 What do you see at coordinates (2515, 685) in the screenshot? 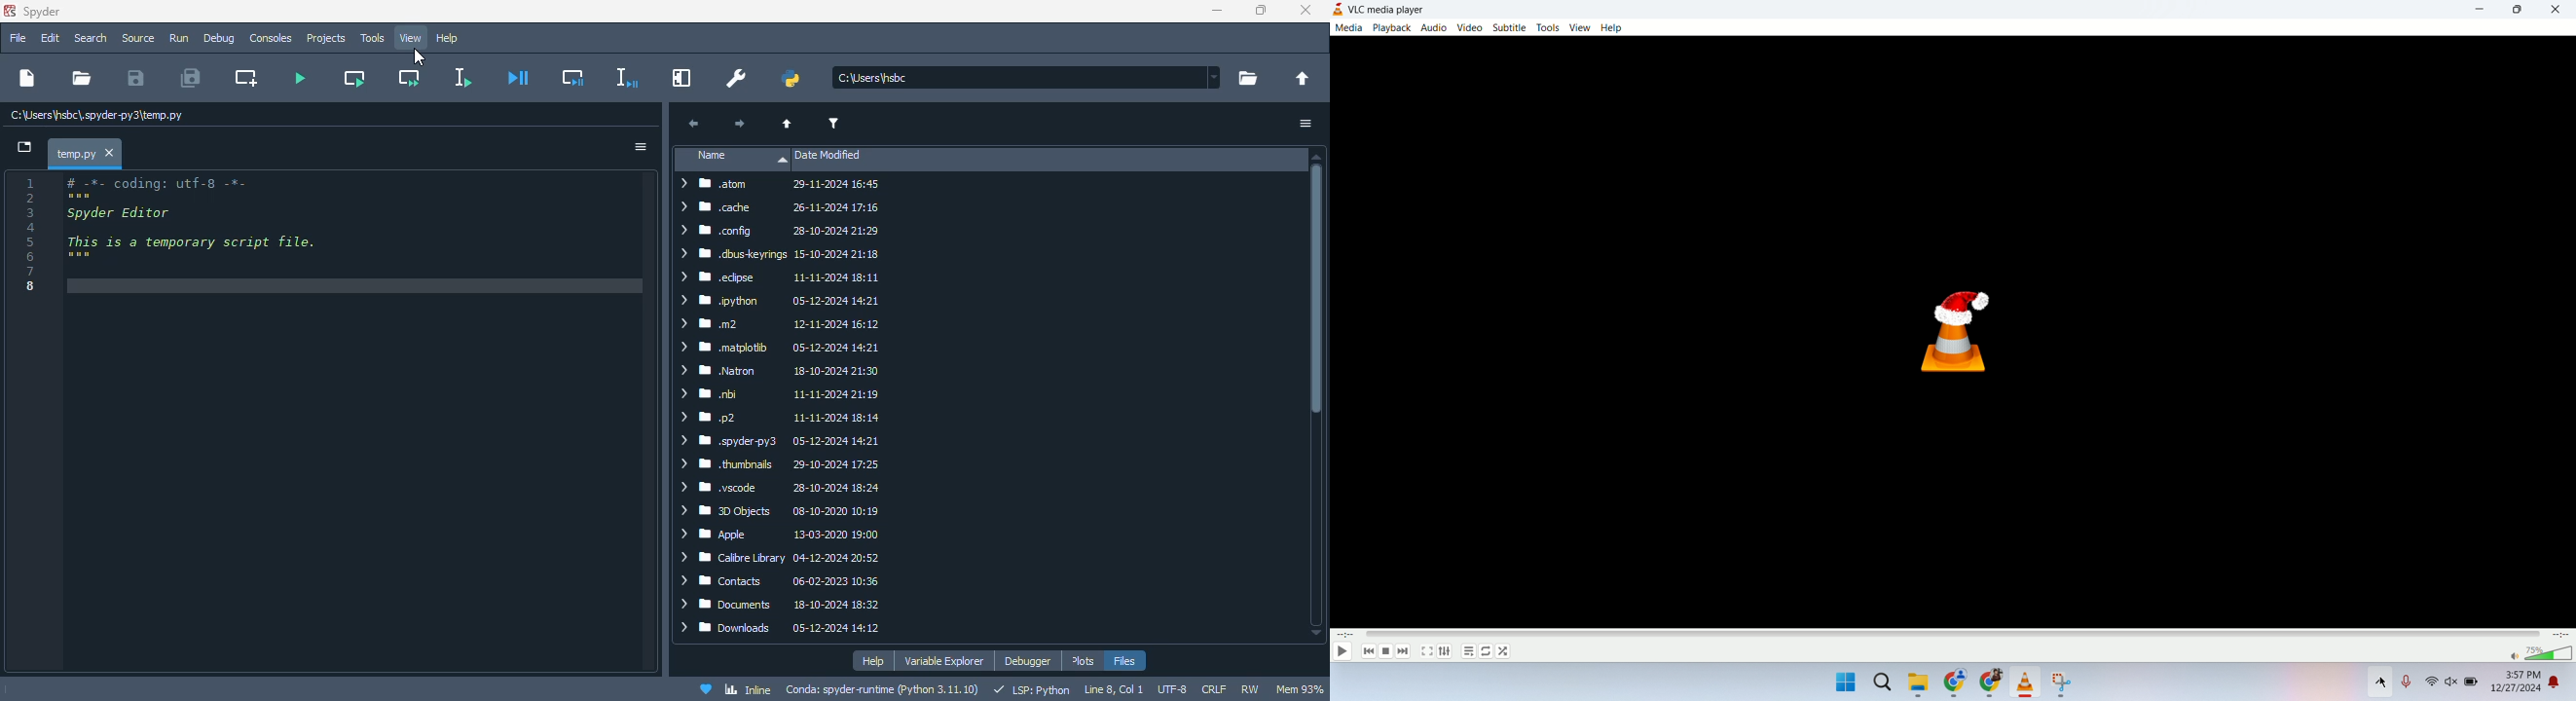
I see `date and time` at bounding box center [2515, 685].